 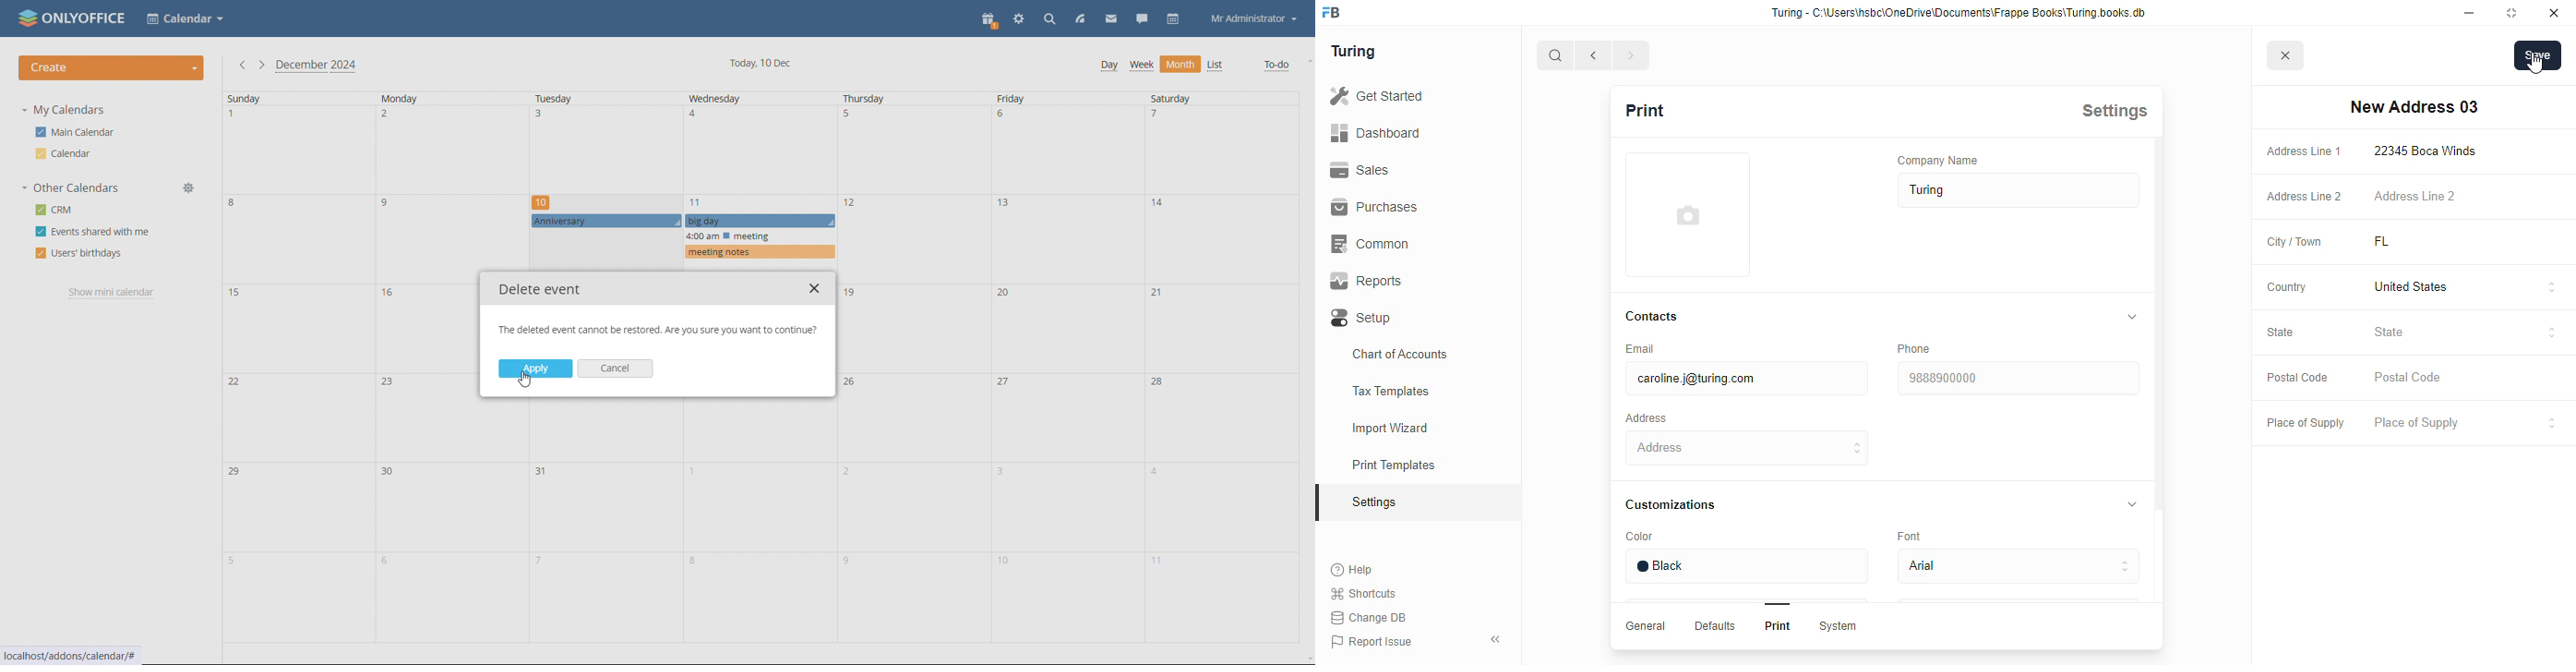 I want to click on common, so click(x=1372, y=244).